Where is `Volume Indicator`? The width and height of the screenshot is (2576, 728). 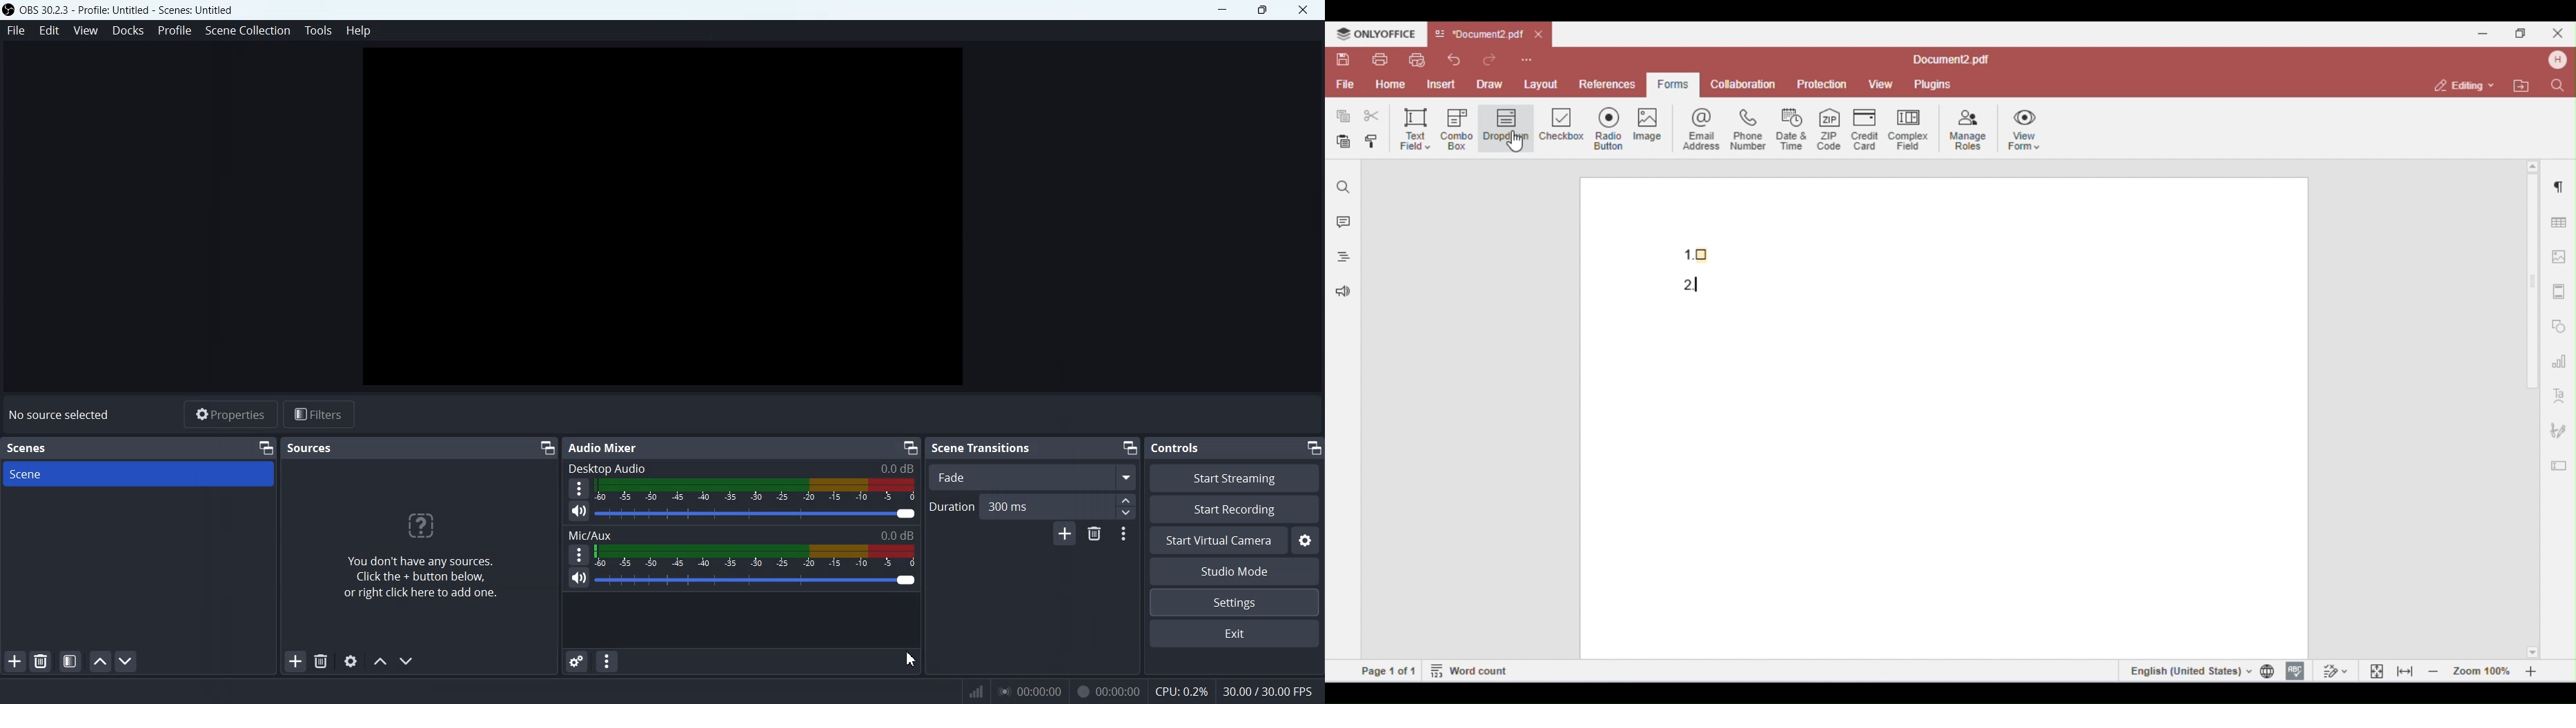
Volume Indicator is located at coordinates (756, 491).